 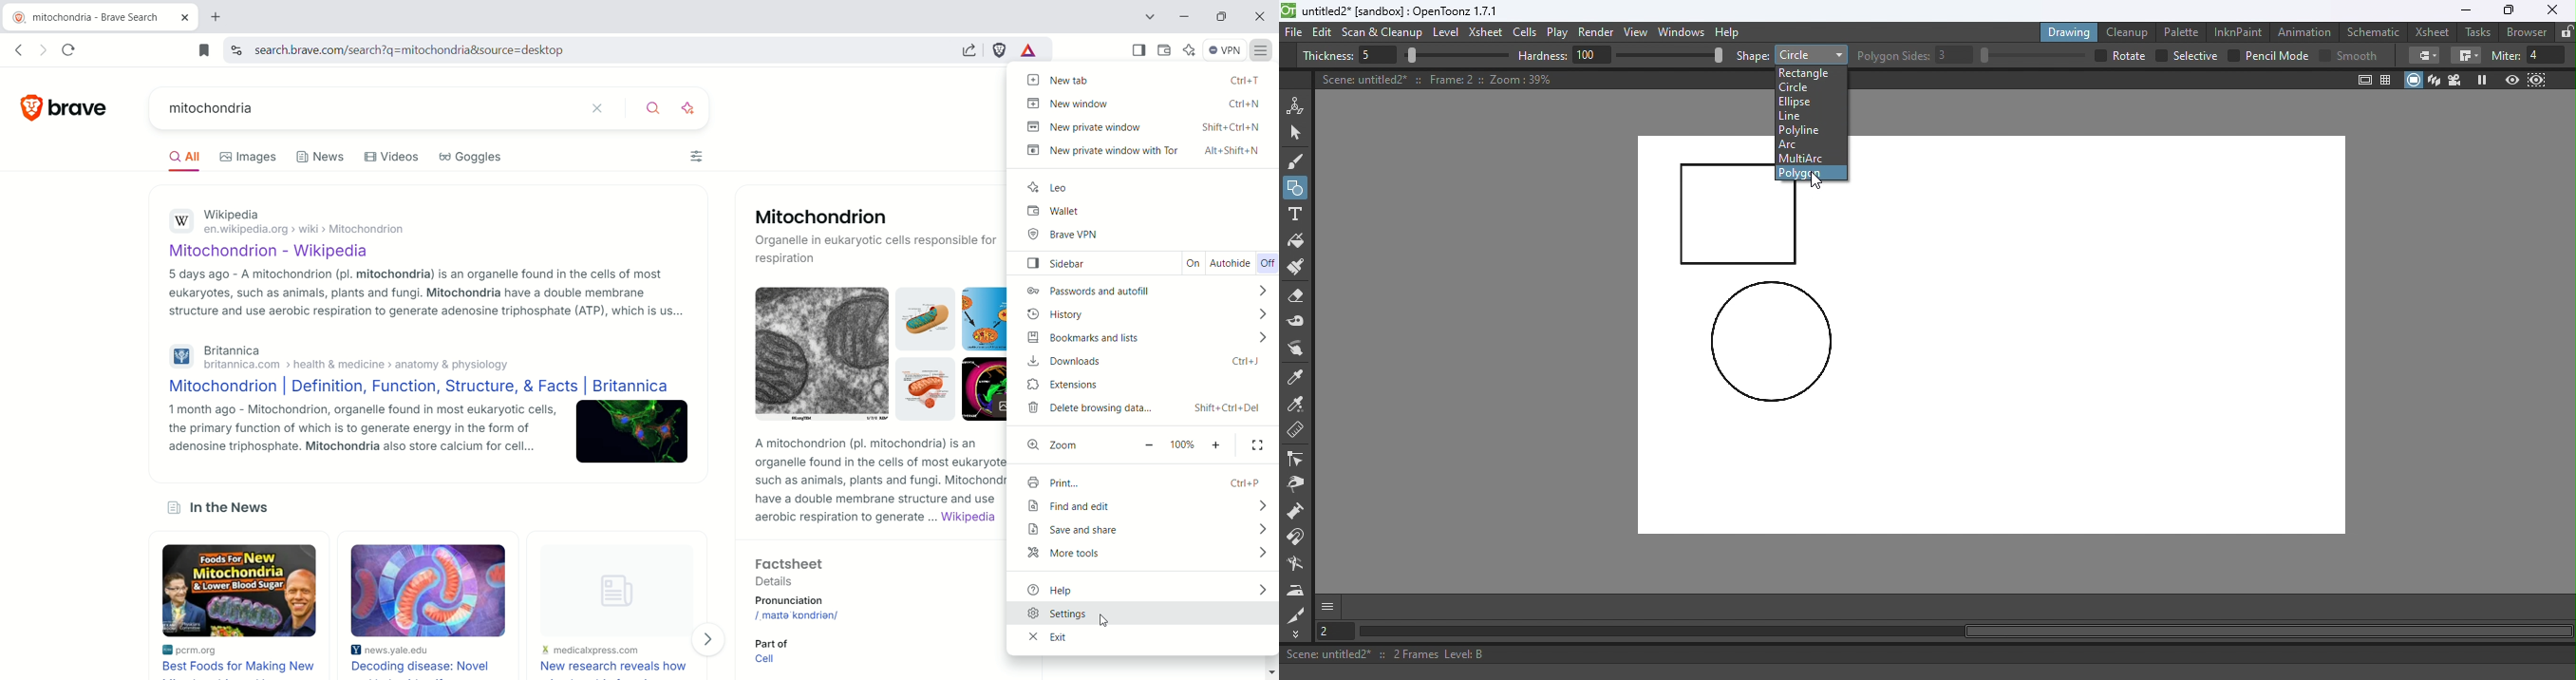 I want to click on Videos, so click(x=398, y=157).